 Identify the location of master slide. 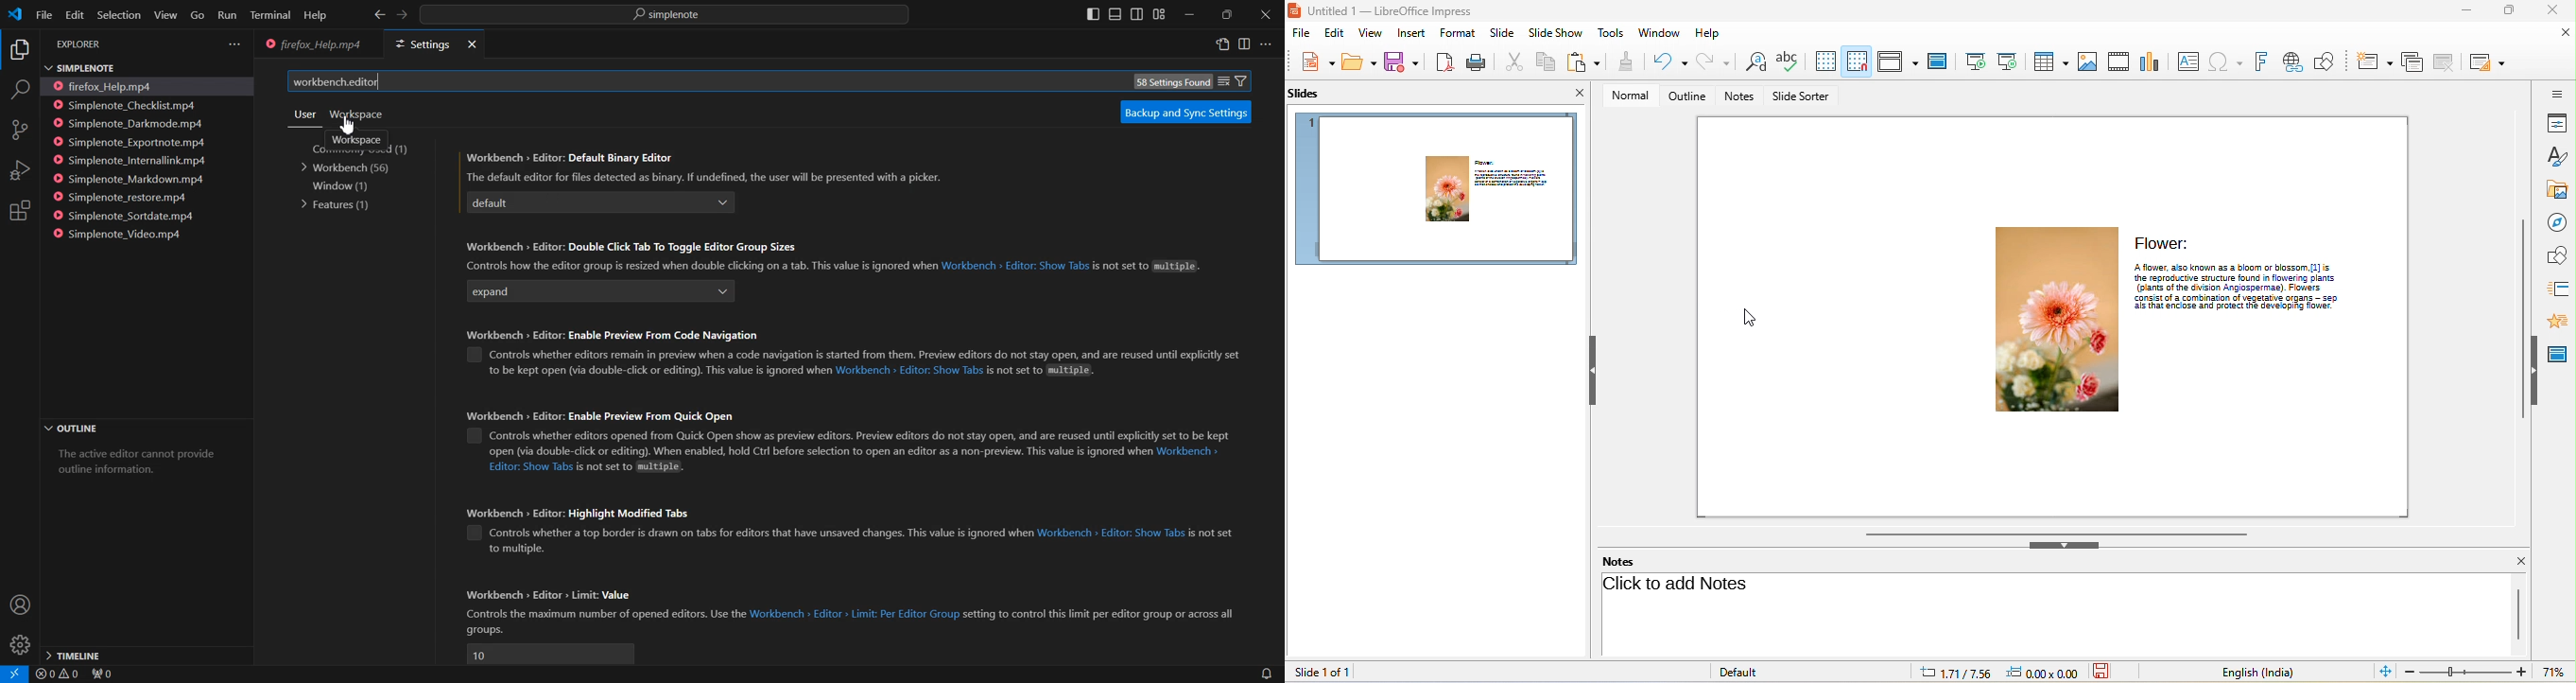
(2560, 355).